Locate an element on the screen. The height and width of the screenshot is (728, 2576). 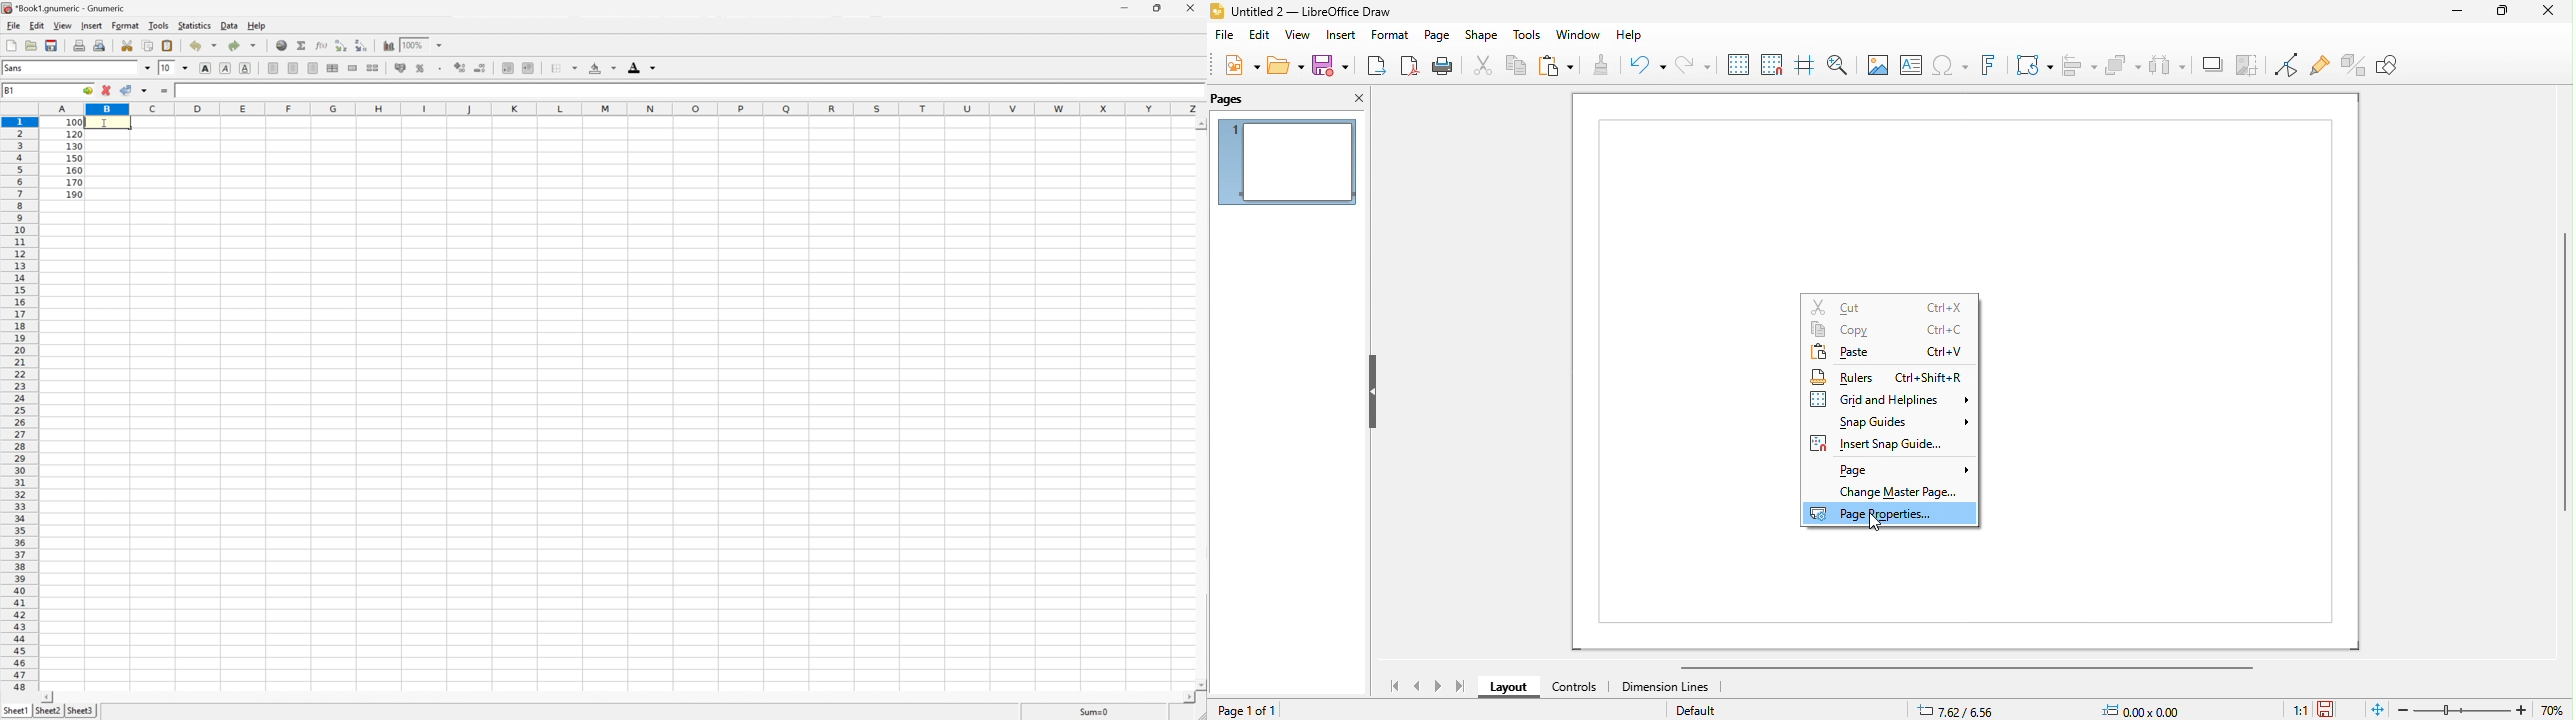
Edit function in current cell is located at coordinates (321, 46).